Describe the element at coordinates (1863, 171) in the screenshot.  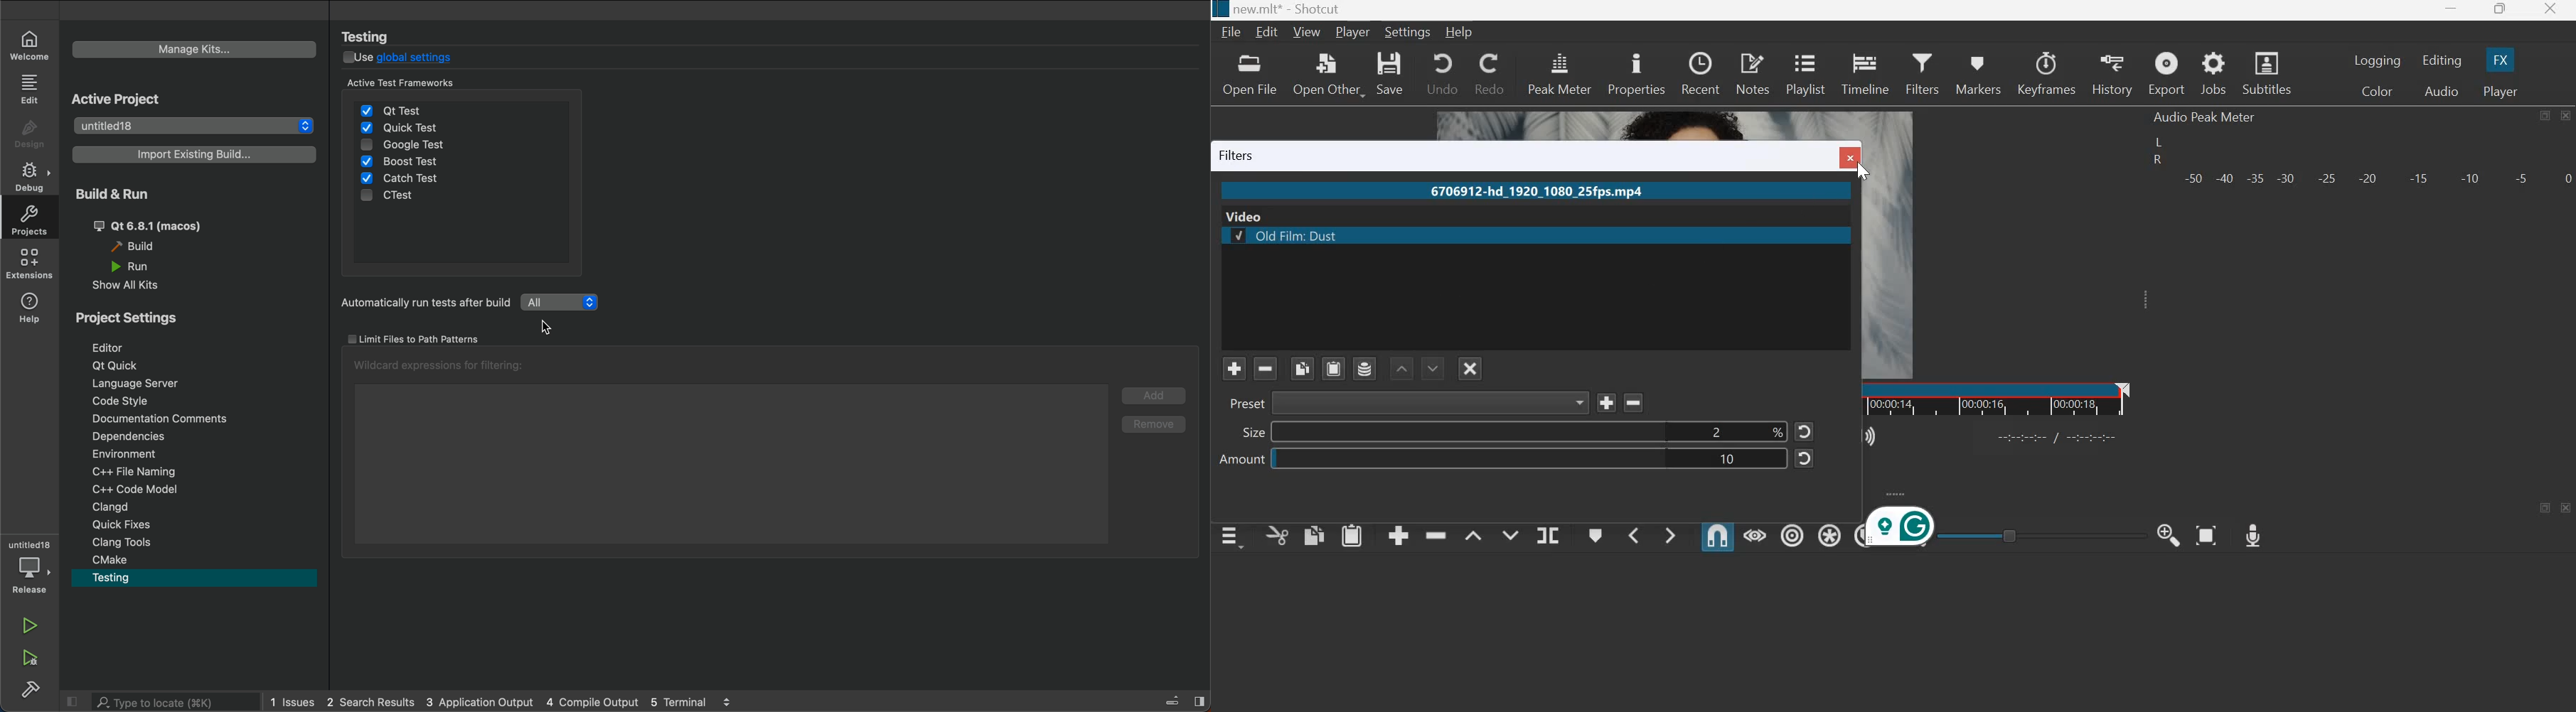
I see `cursor` at that location.